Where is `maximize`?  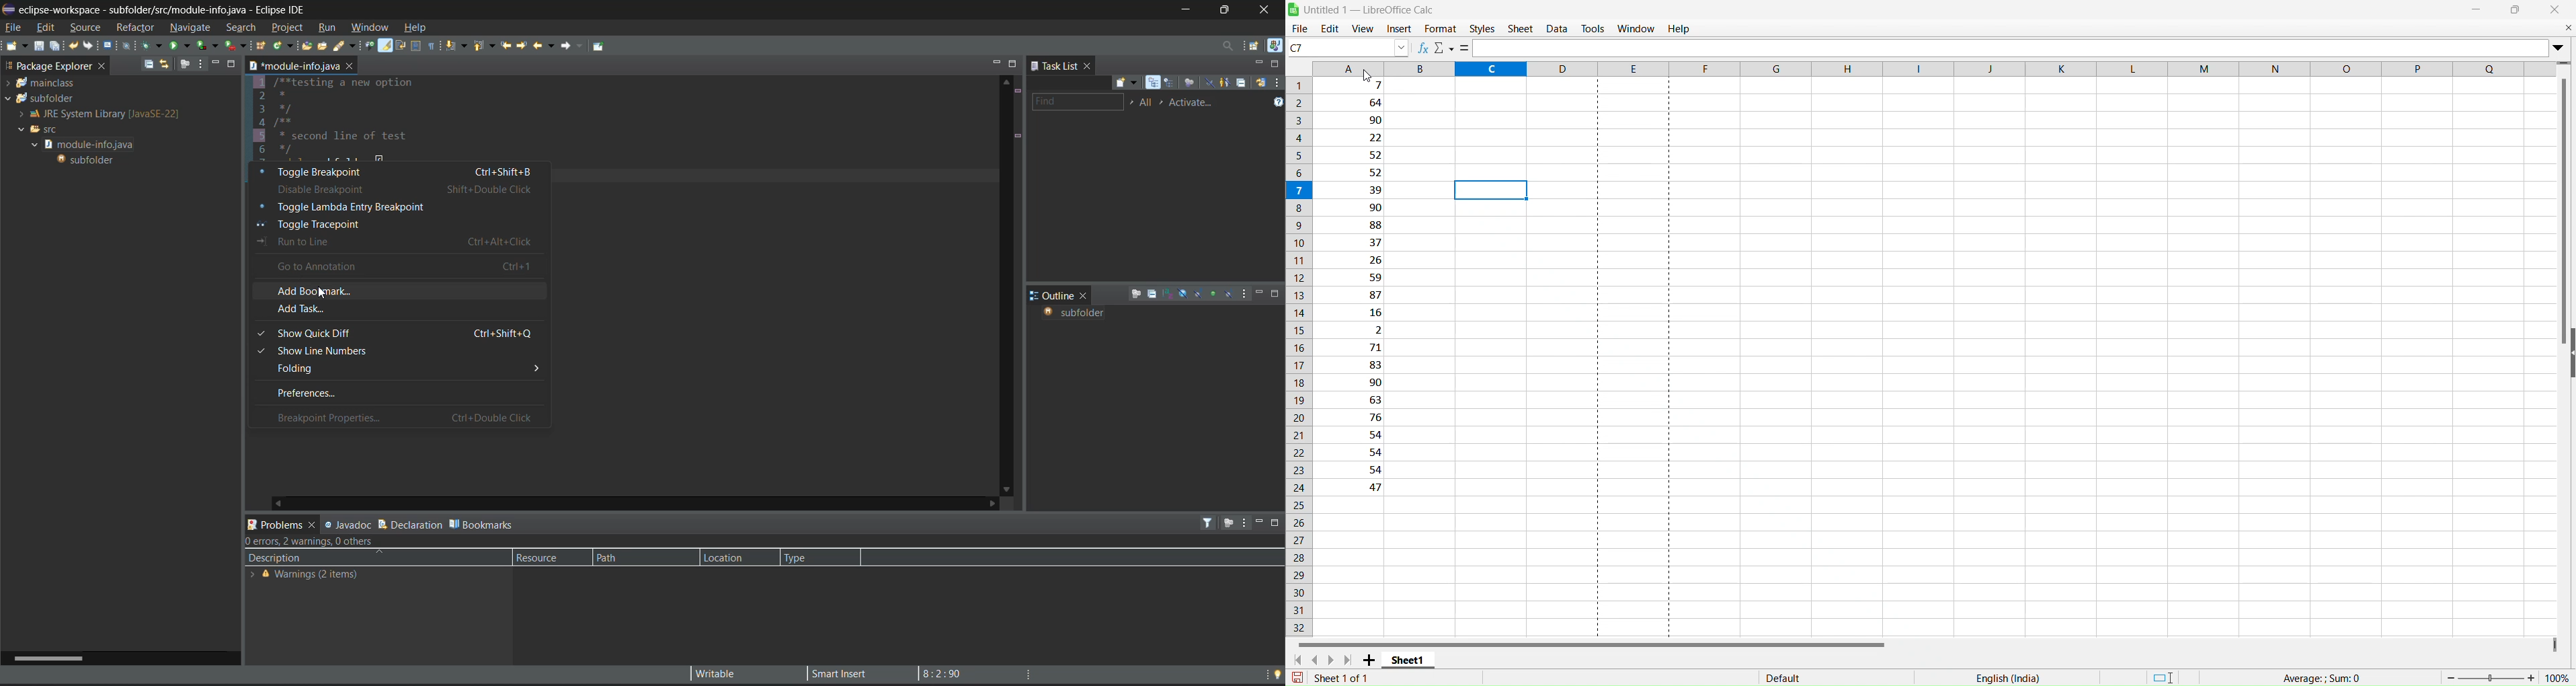 maximize is located at coordinates (1278, 525).